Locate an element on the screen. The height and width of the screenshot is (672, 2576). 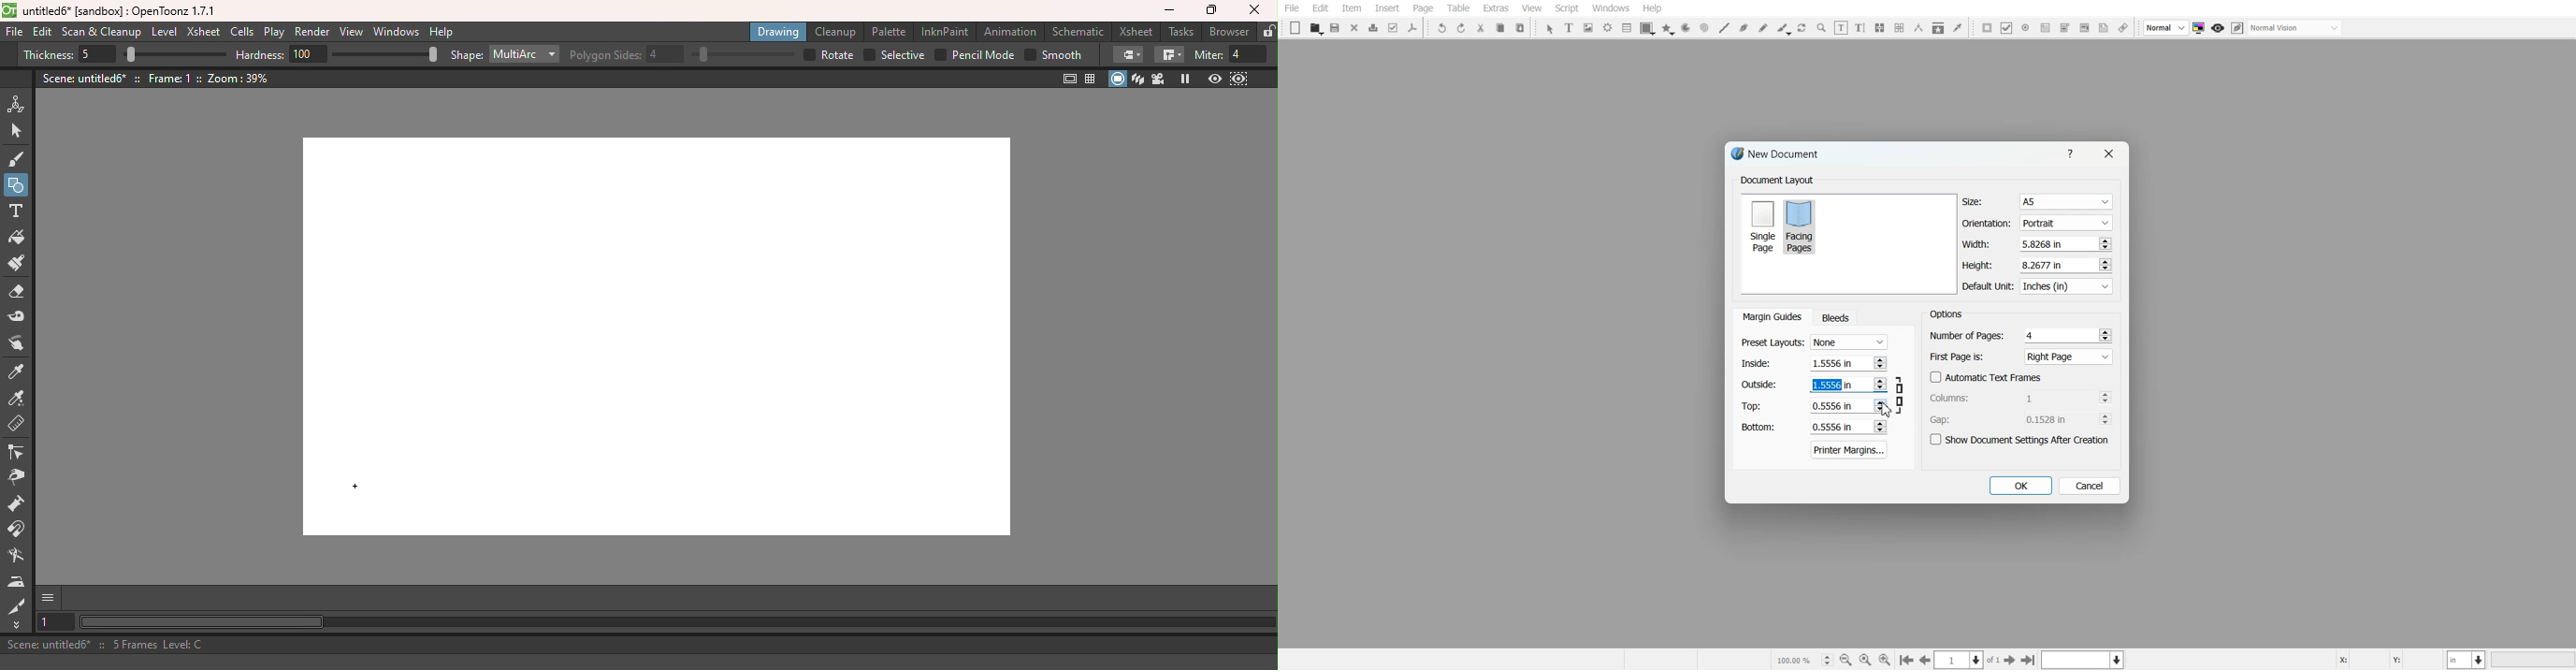
8.2677 in is located at coordinates (2046, 265).